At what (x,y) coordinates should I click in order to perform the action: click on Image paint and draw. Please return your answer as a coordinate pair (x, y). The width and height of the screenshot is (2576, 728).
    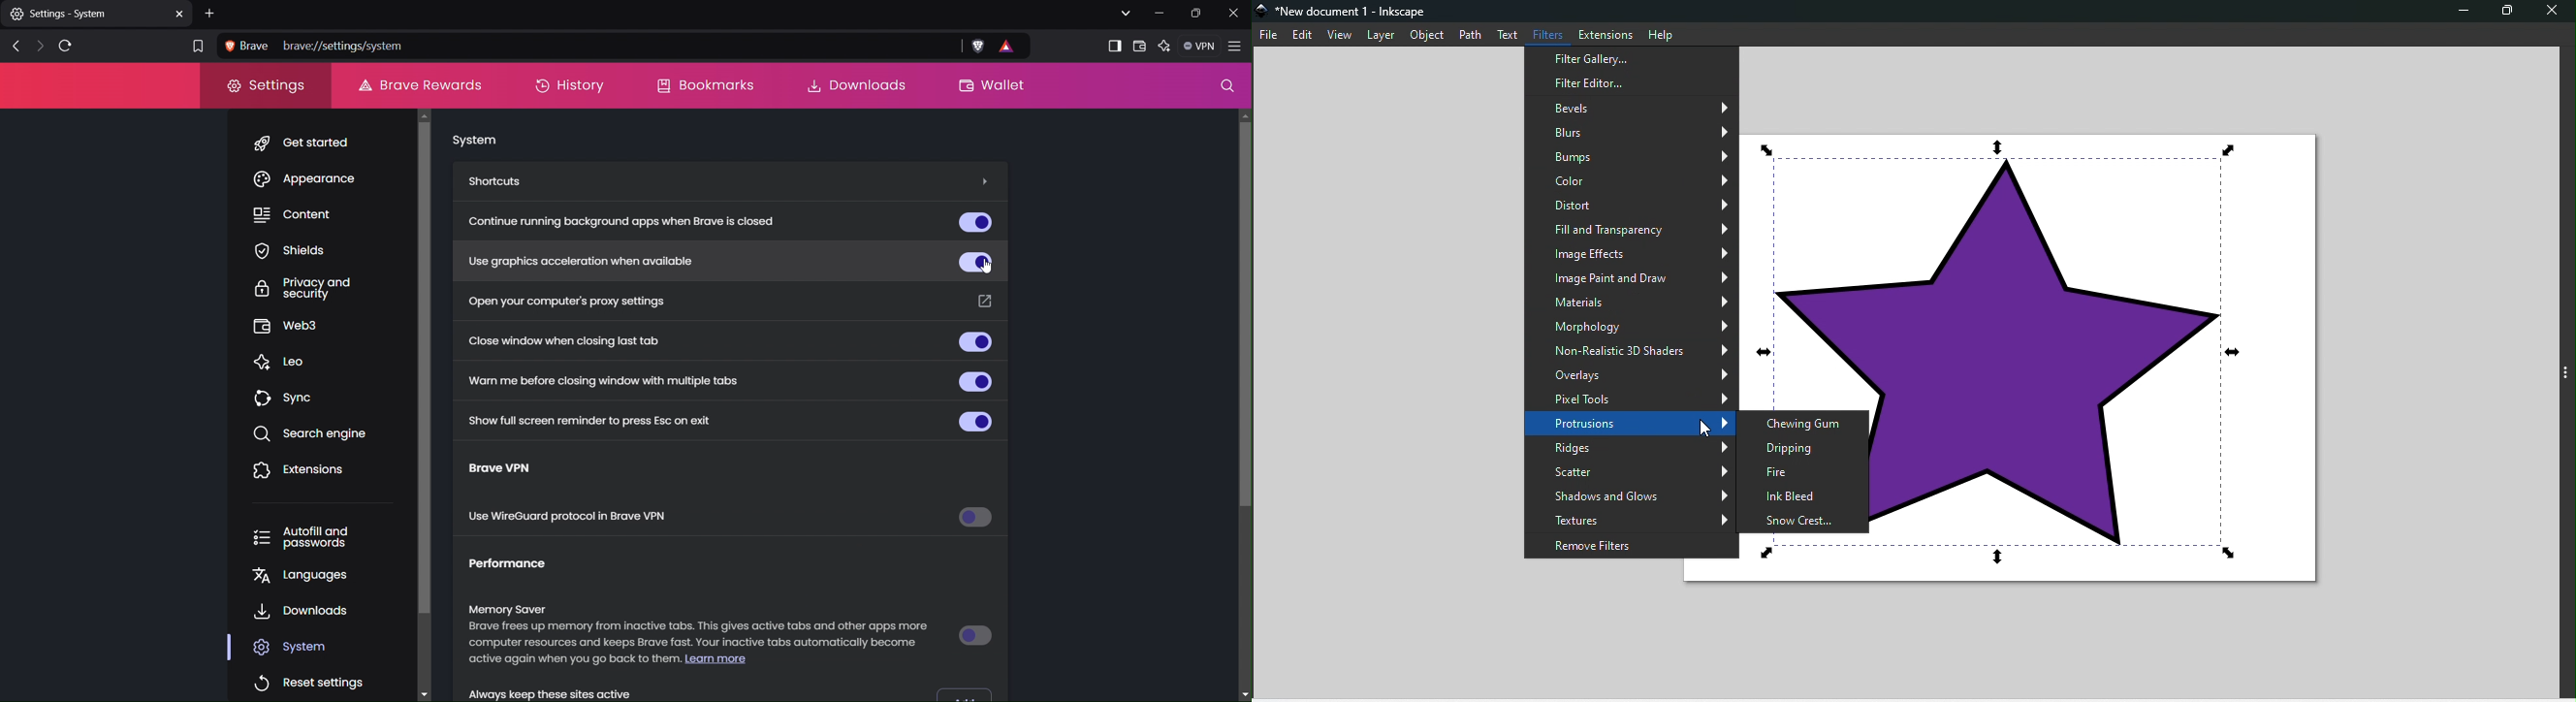
    Looking at the image, I should click on (1629, 275).